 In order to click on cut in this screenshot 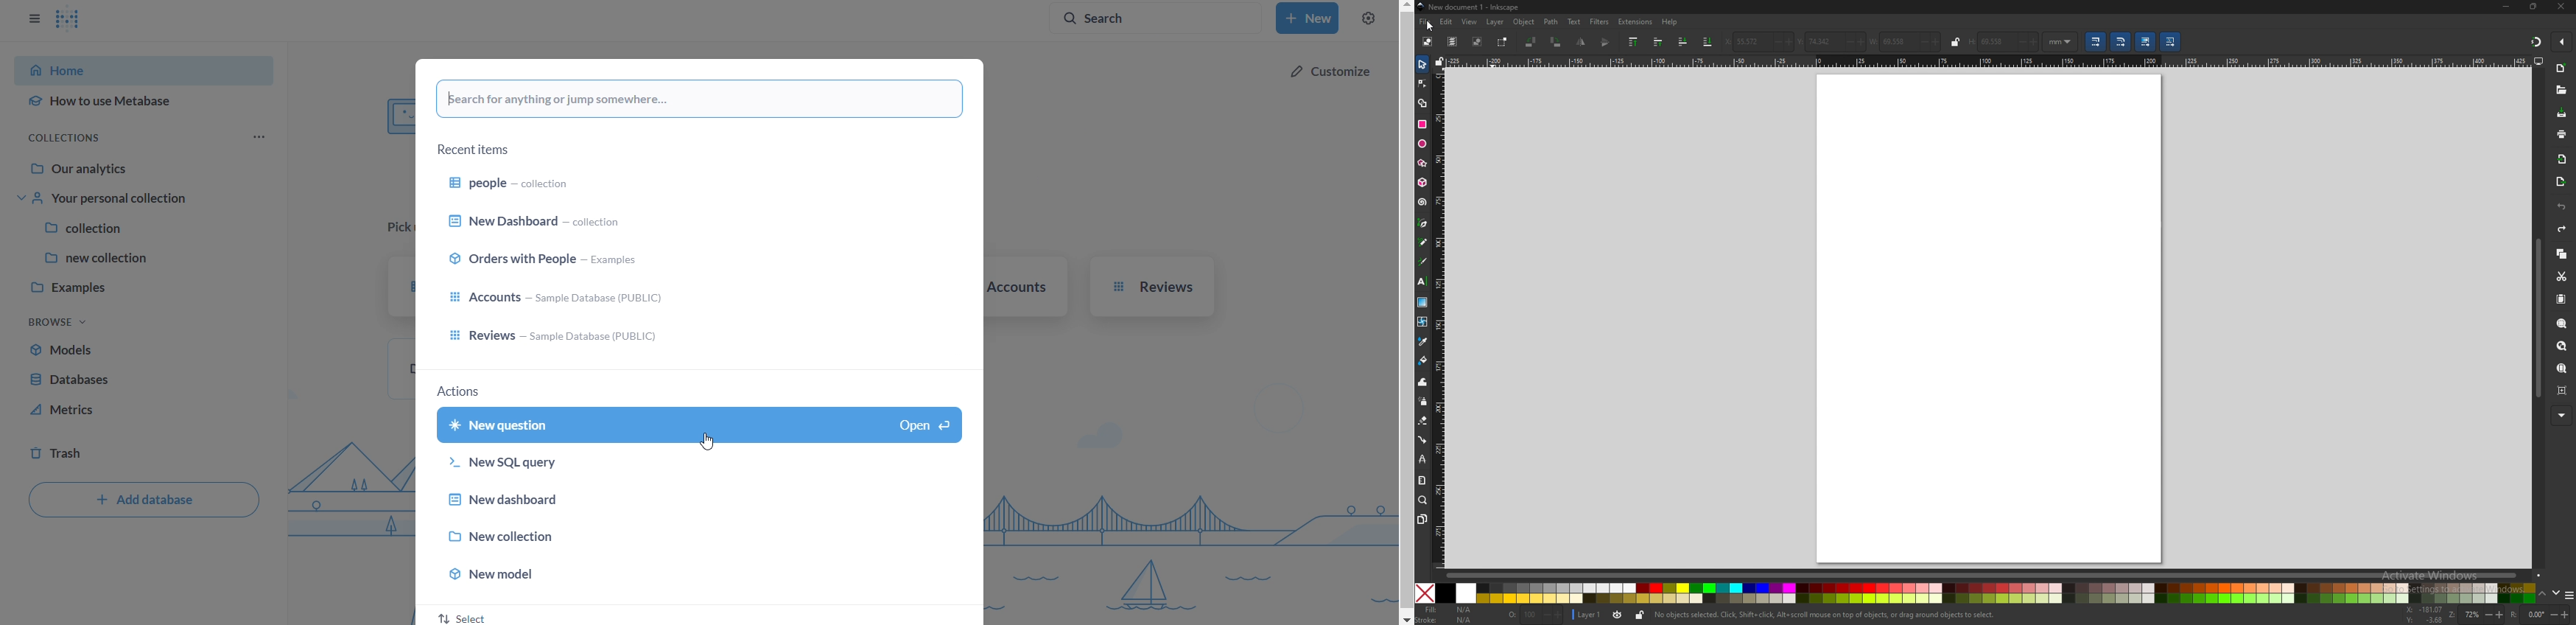, I will do `click(2562, 277)`.